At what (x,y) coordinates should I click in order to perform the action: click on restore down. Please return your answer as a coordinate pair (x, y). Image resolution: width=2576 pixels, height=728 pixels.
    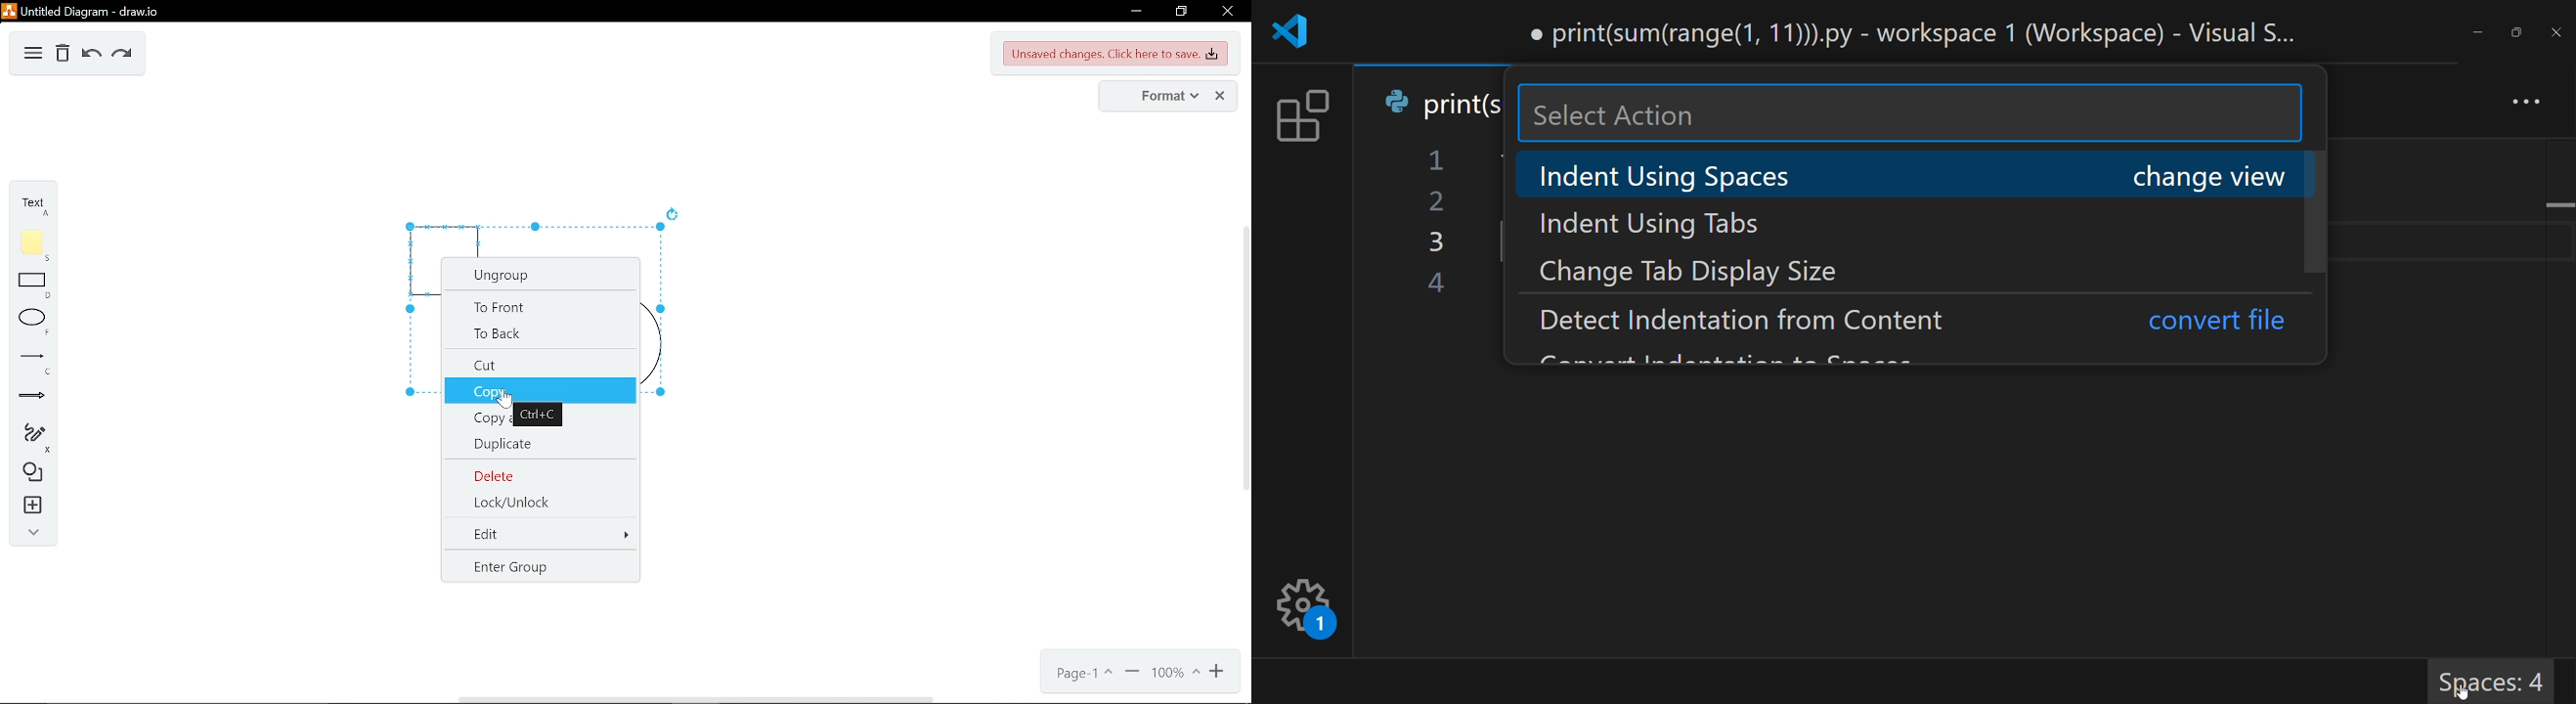
    Looking at the image, I should click on (1183, 12).